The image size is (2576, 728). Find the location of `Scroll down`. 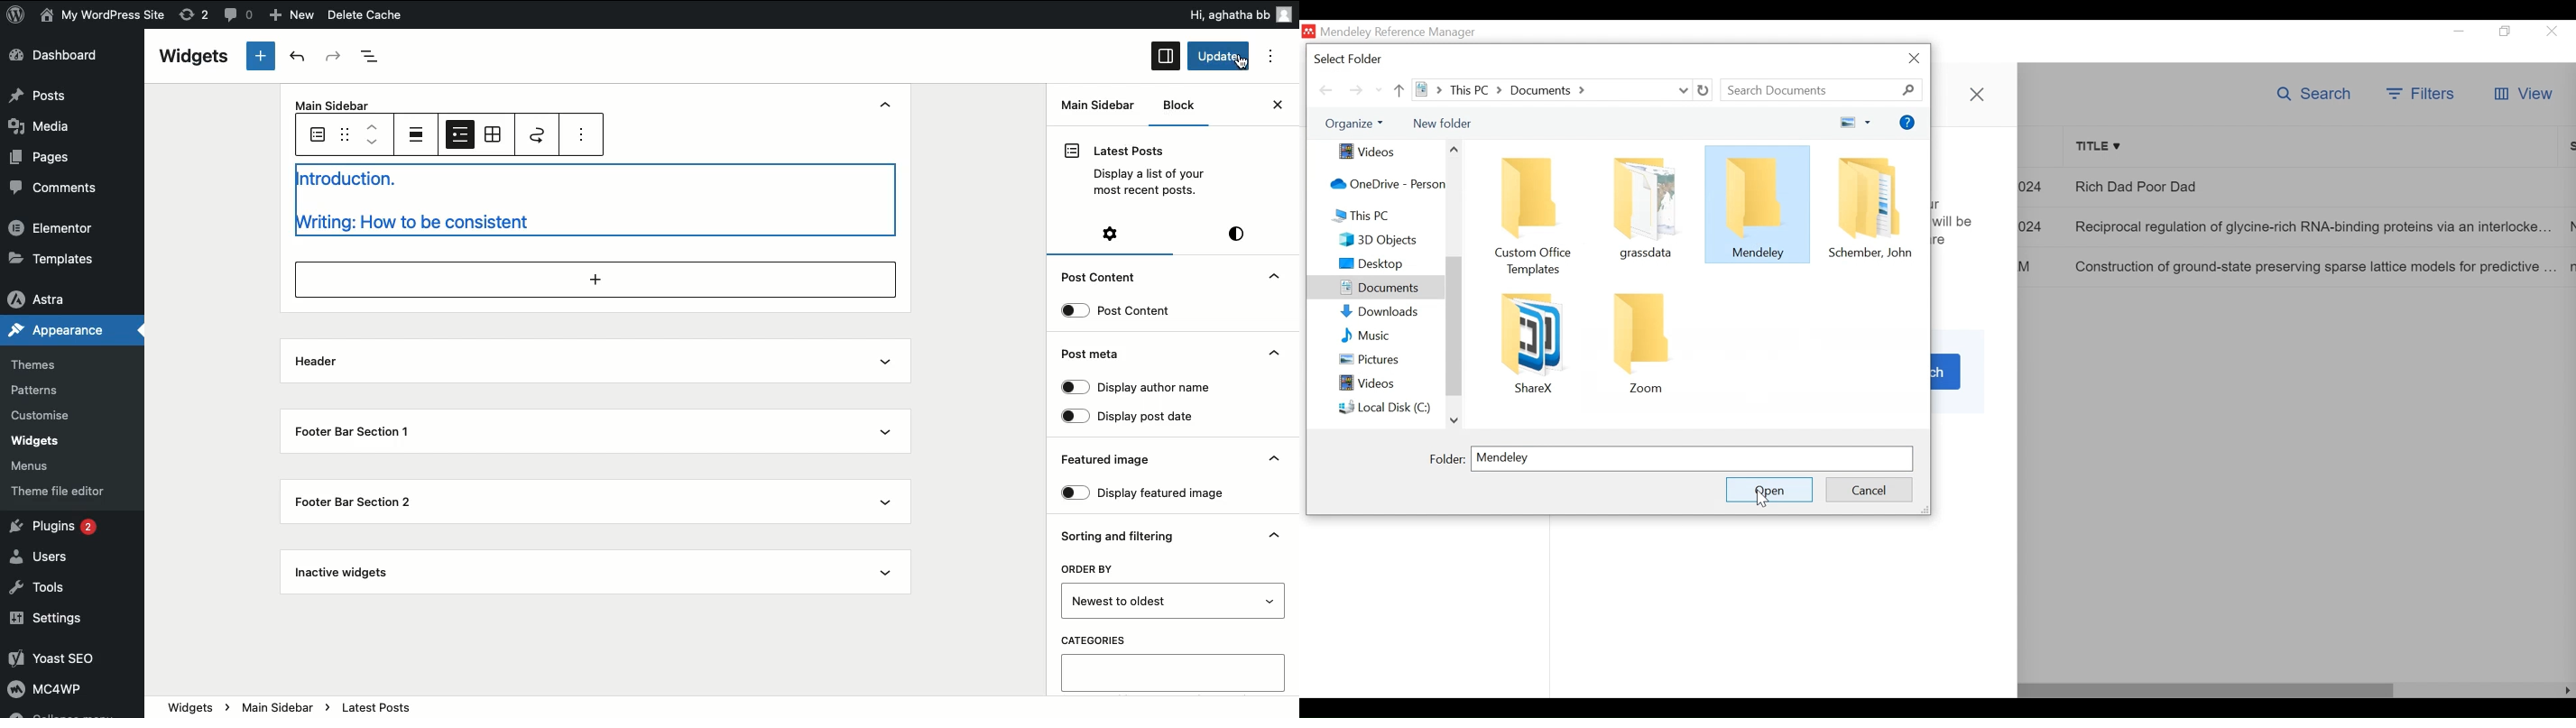

Scroll down is located at coordinates (1456, 422).